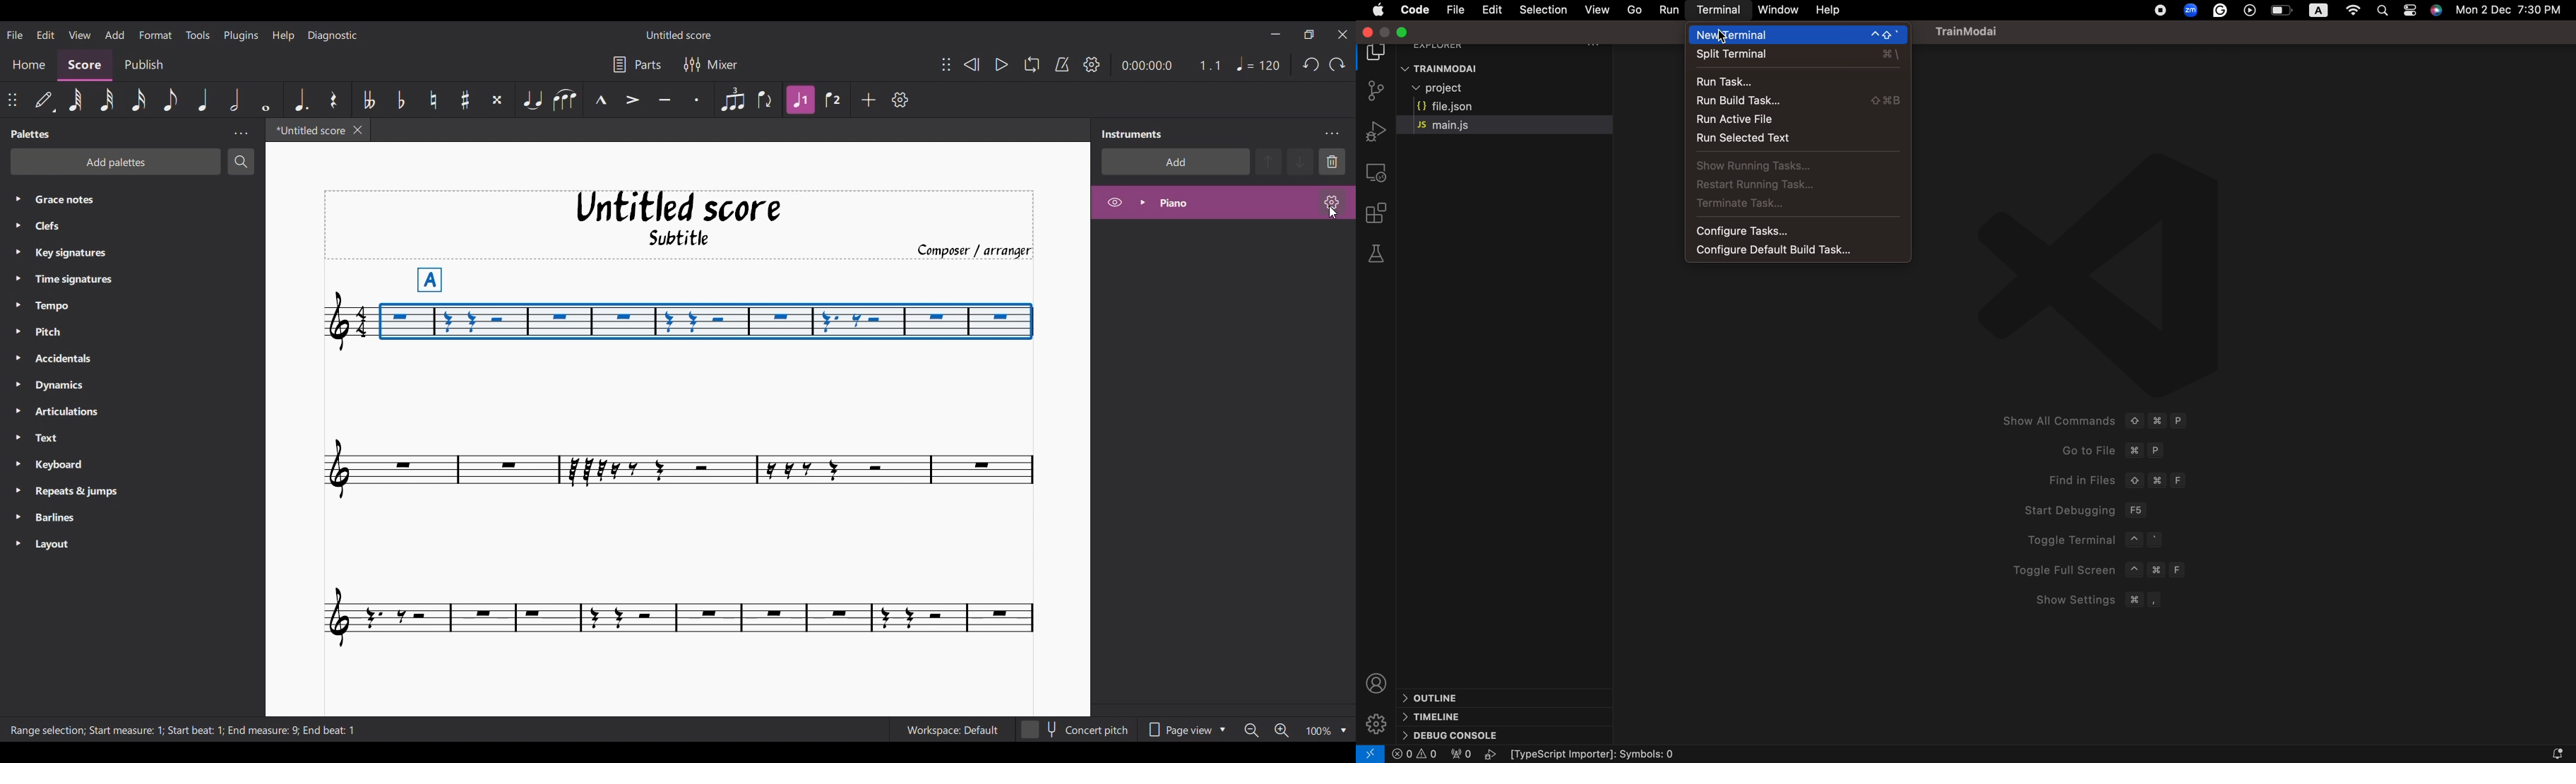  Describe the element at coordinates (155, 34) in the screenshot. I see `Format menu` at that location.